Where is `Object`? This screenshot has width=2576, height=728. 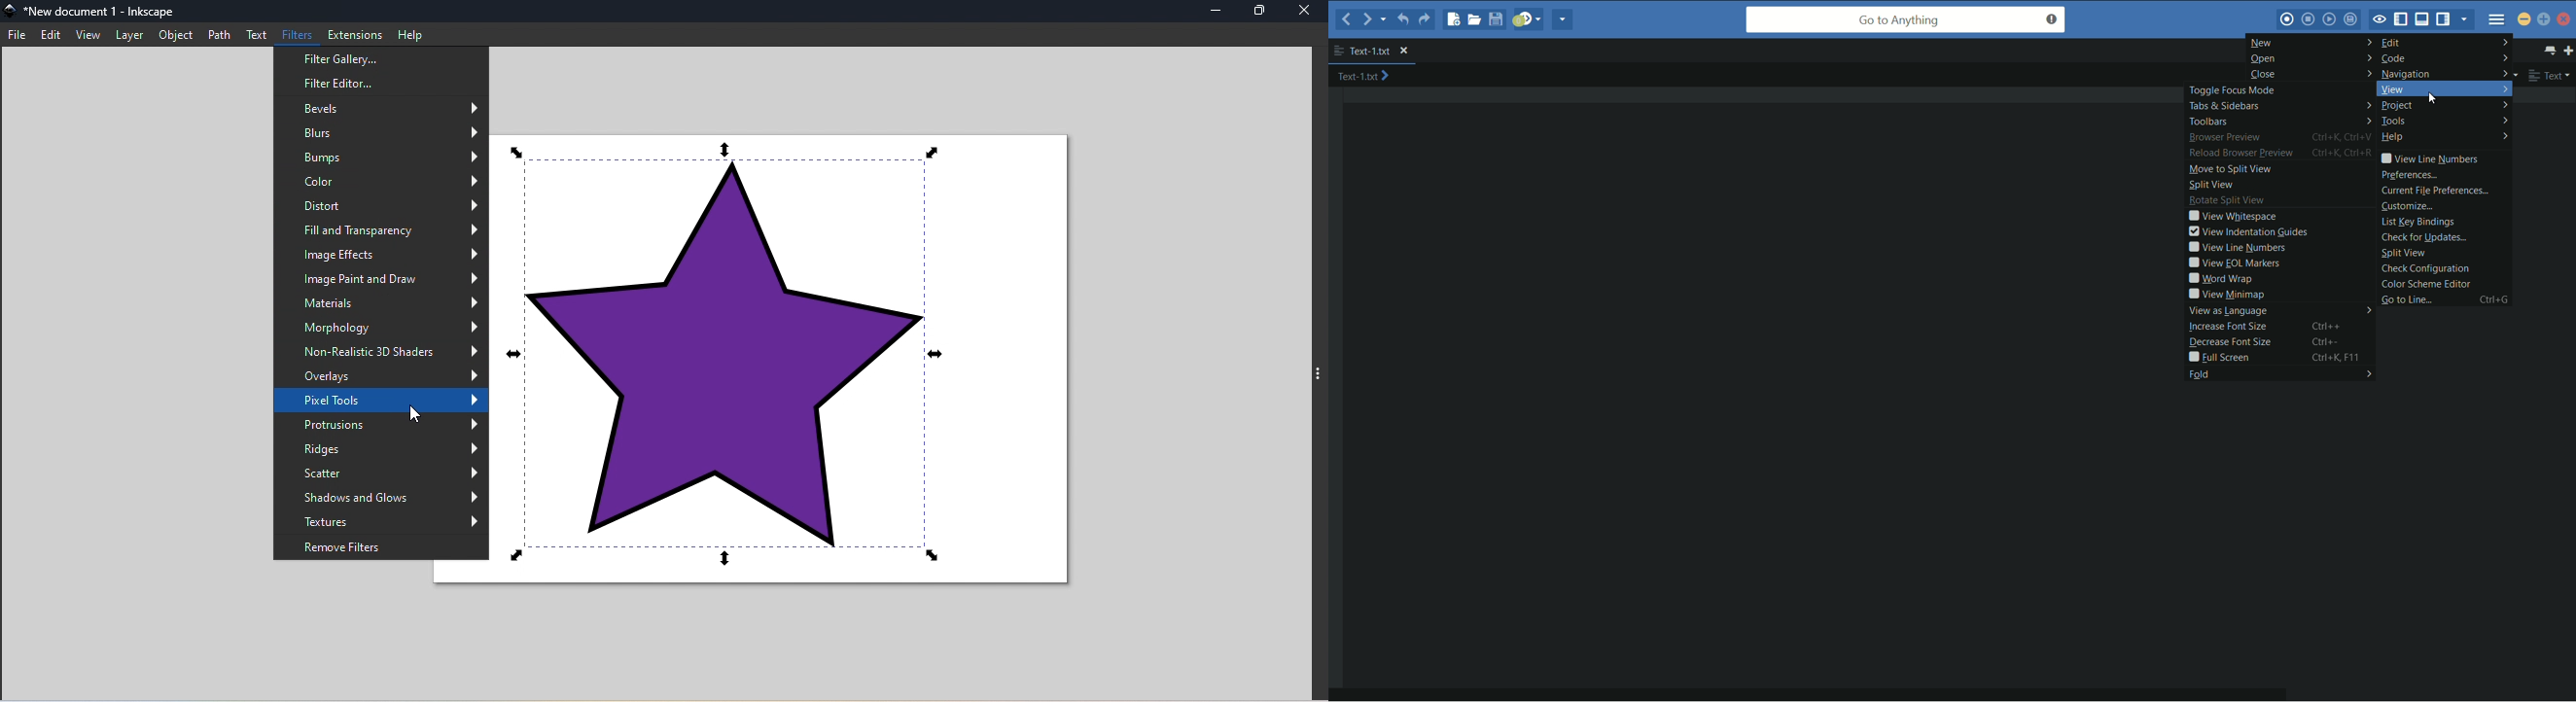 Object is located at coordinates (177, 36).